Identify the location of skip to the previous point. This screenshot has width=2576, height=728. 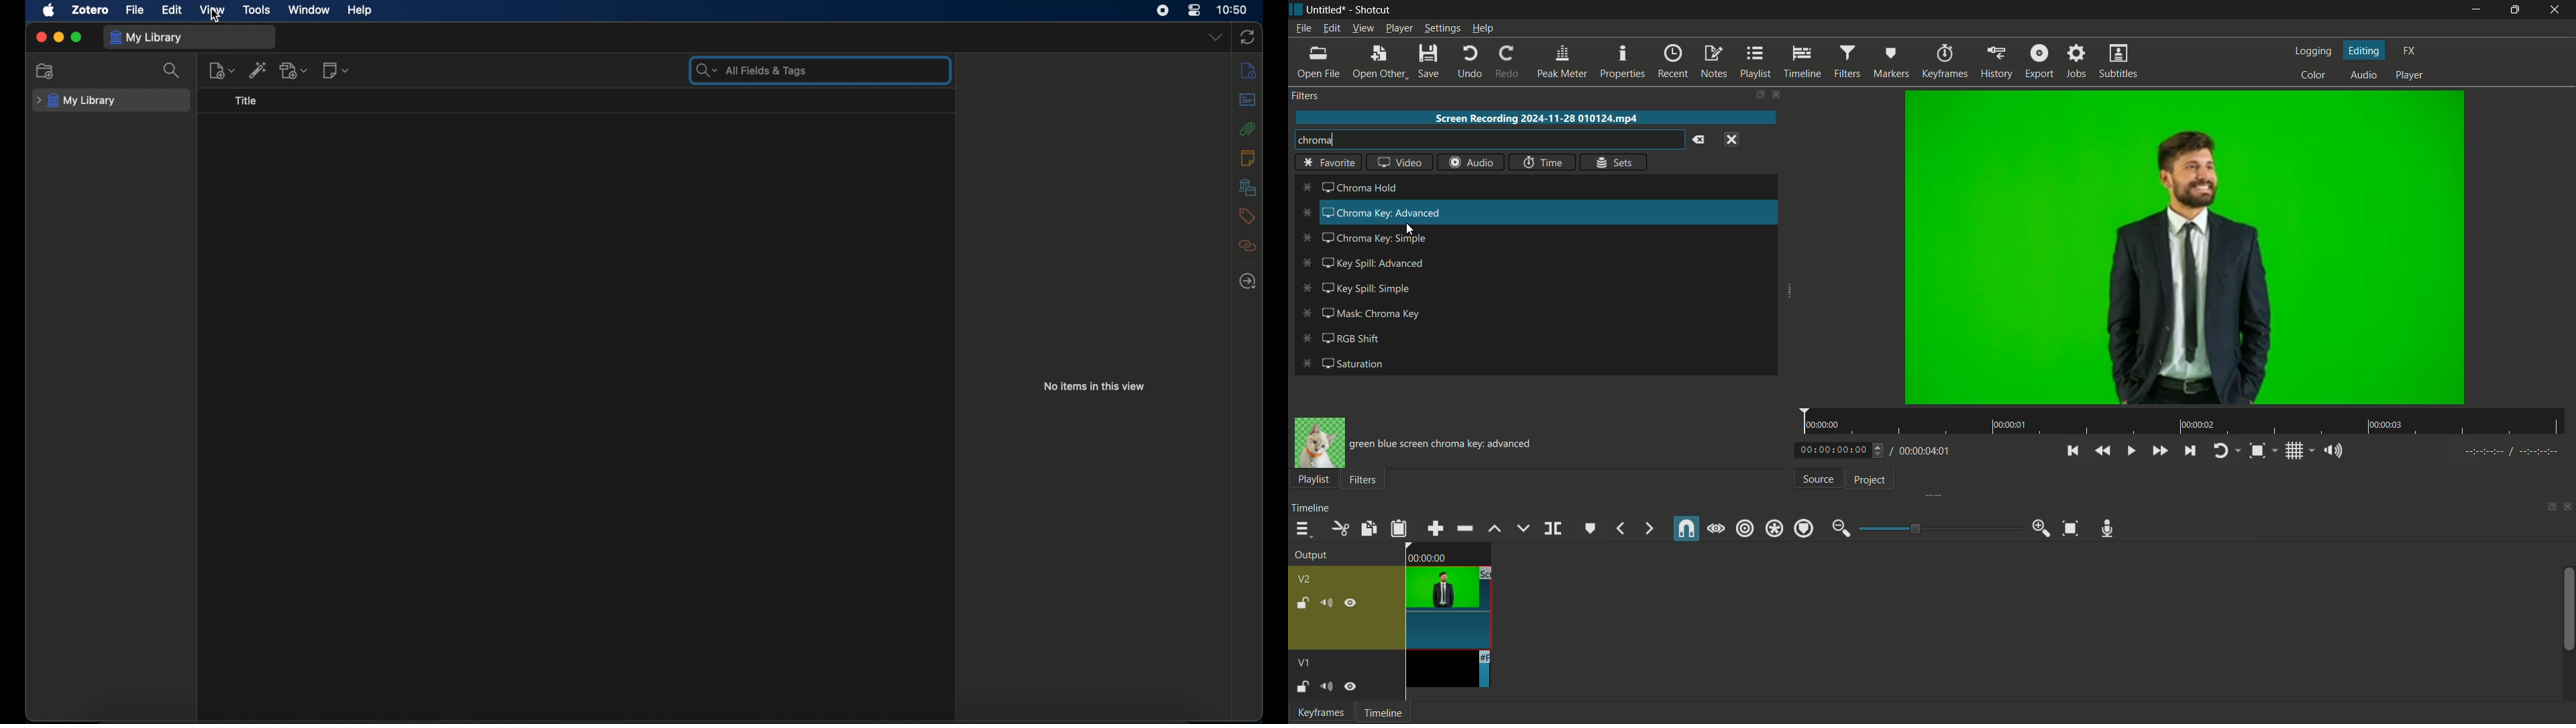
(2074, 451).